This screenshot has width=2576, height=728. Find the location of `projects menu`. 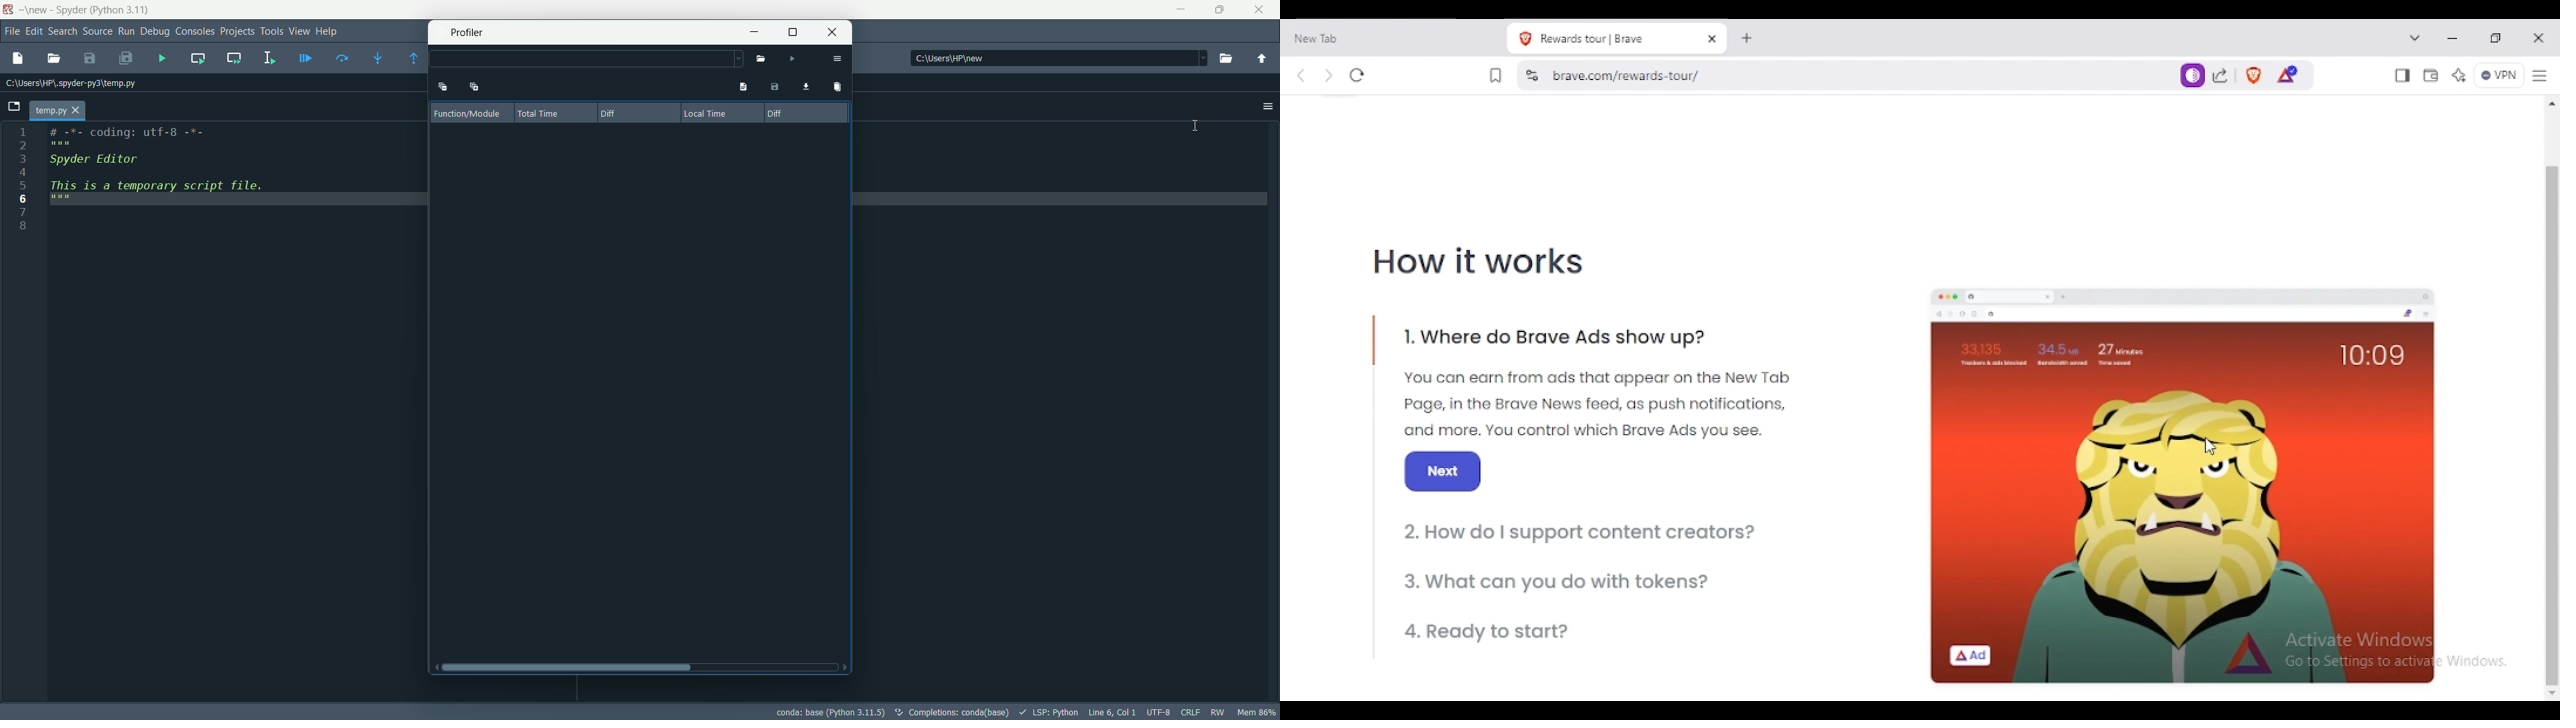

projects menu is located at coordinates (235, 31).